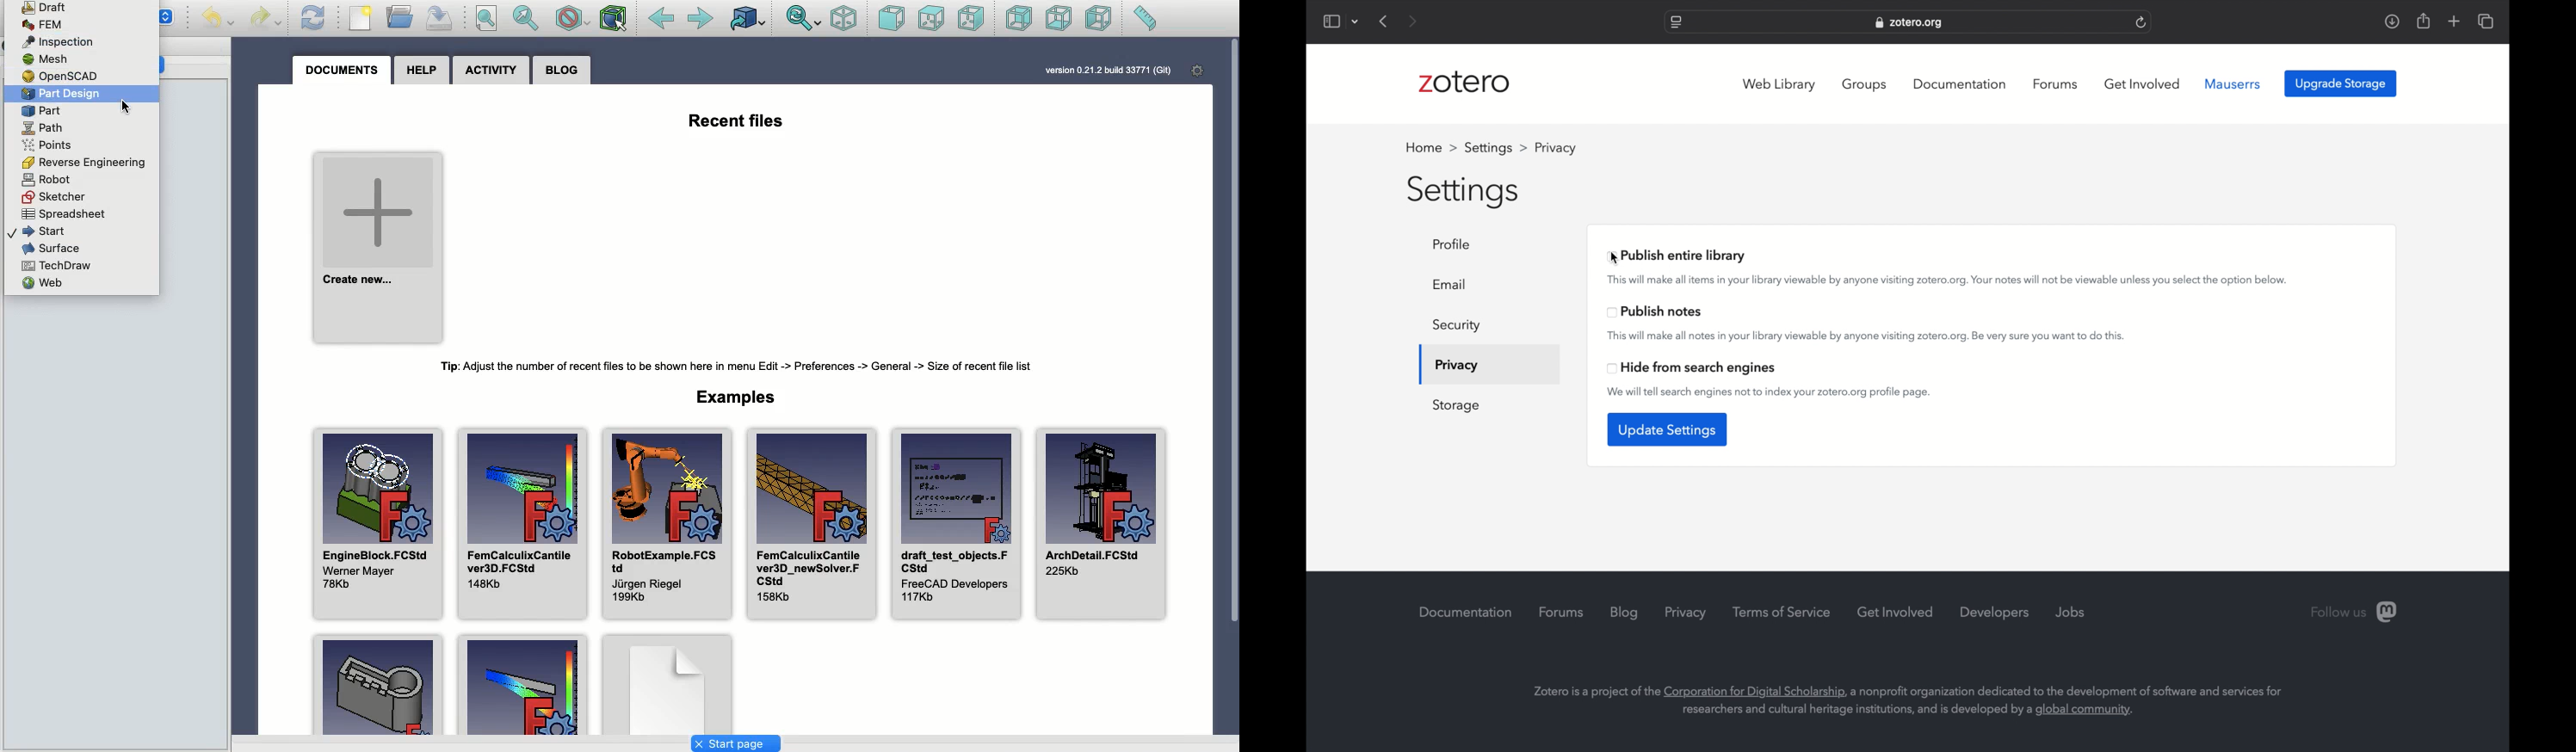 Image resolution: width=2576 pixels, height=756 pixels. Describe the element at coordinates (1868, 85) in the screenshot. I see `groups` at that location.